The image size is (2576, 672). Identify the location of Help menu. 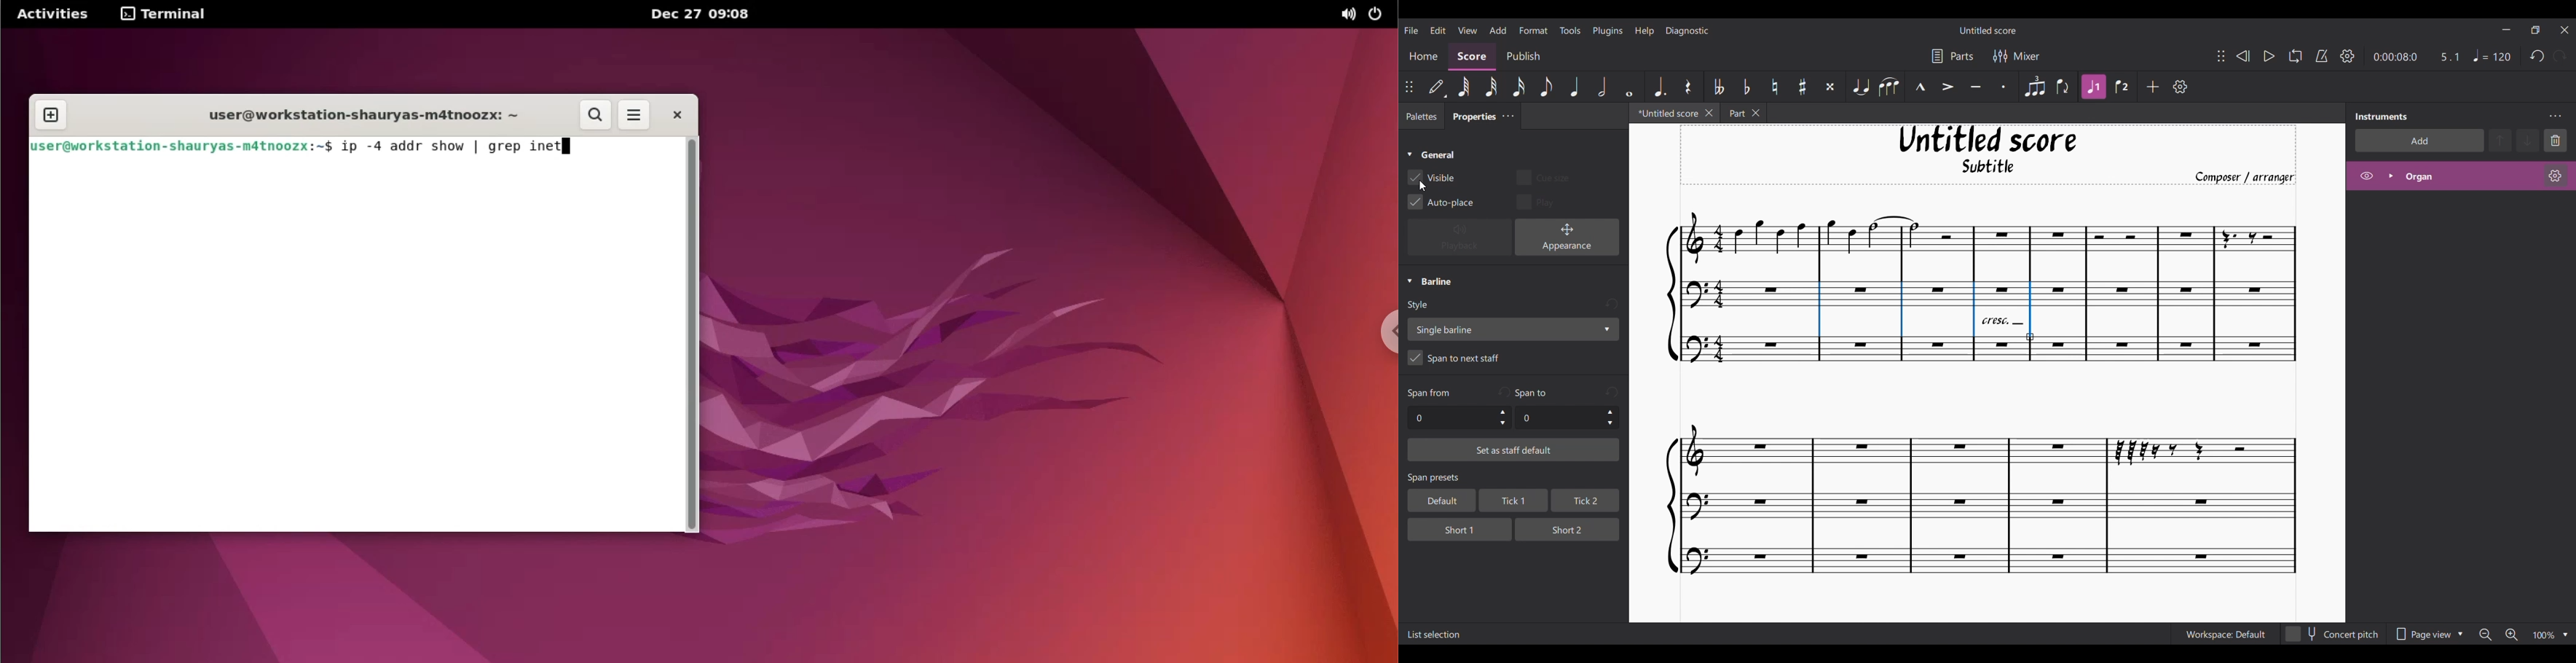
(1644, 30).